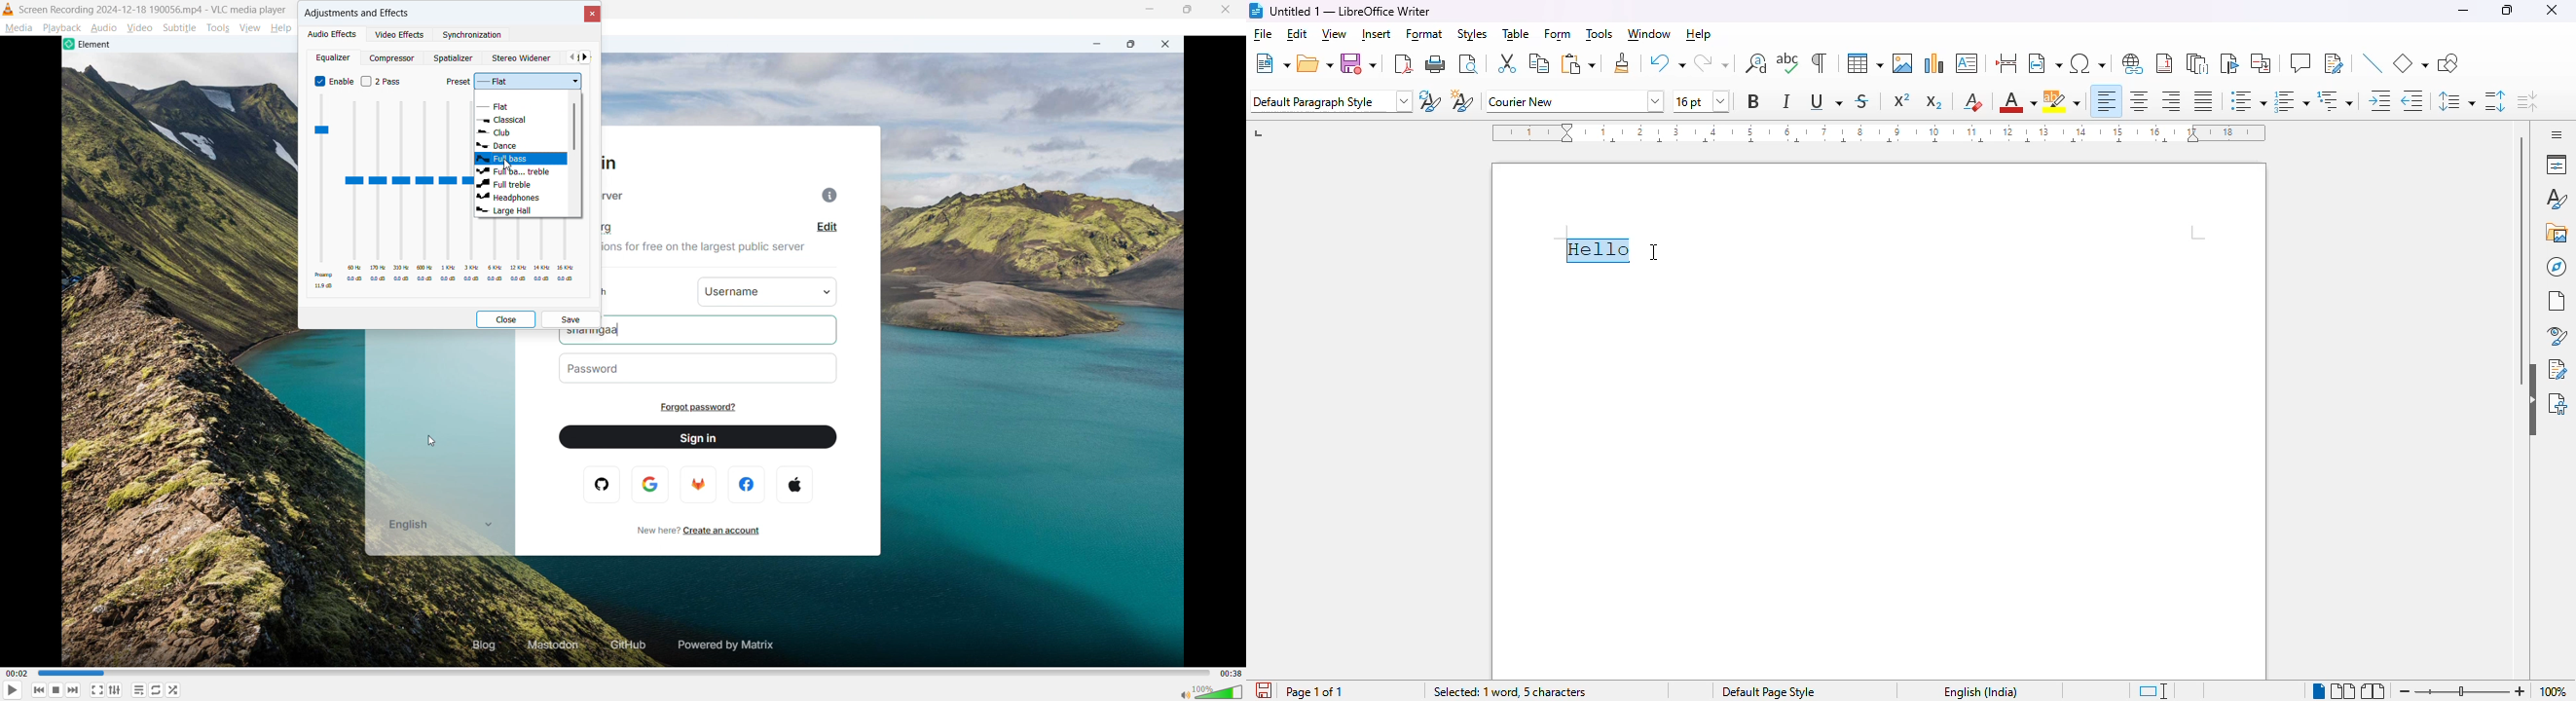 Image resolution: width=2576 pixels, height=728 pixels. I want to click on Enable or disable 2 pass, so click(383, 81).